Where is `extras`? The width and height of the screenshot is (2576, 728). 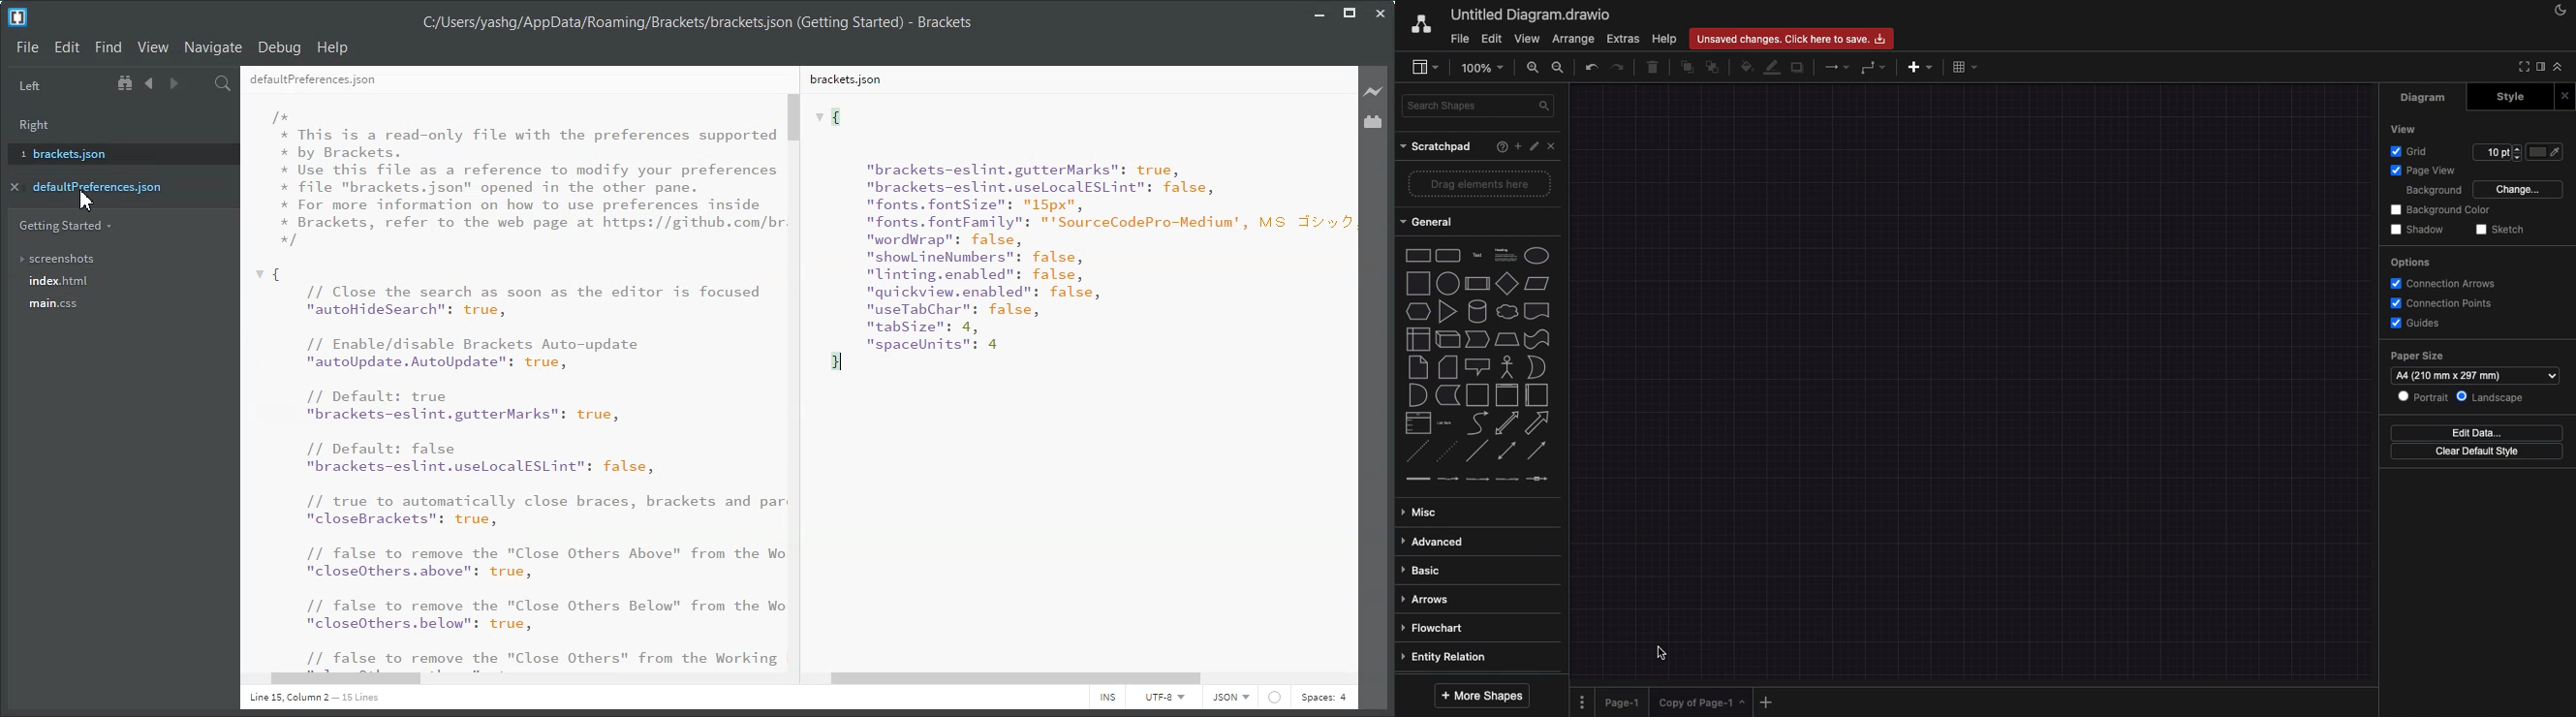
extras is located at coordinates (1621, 38).